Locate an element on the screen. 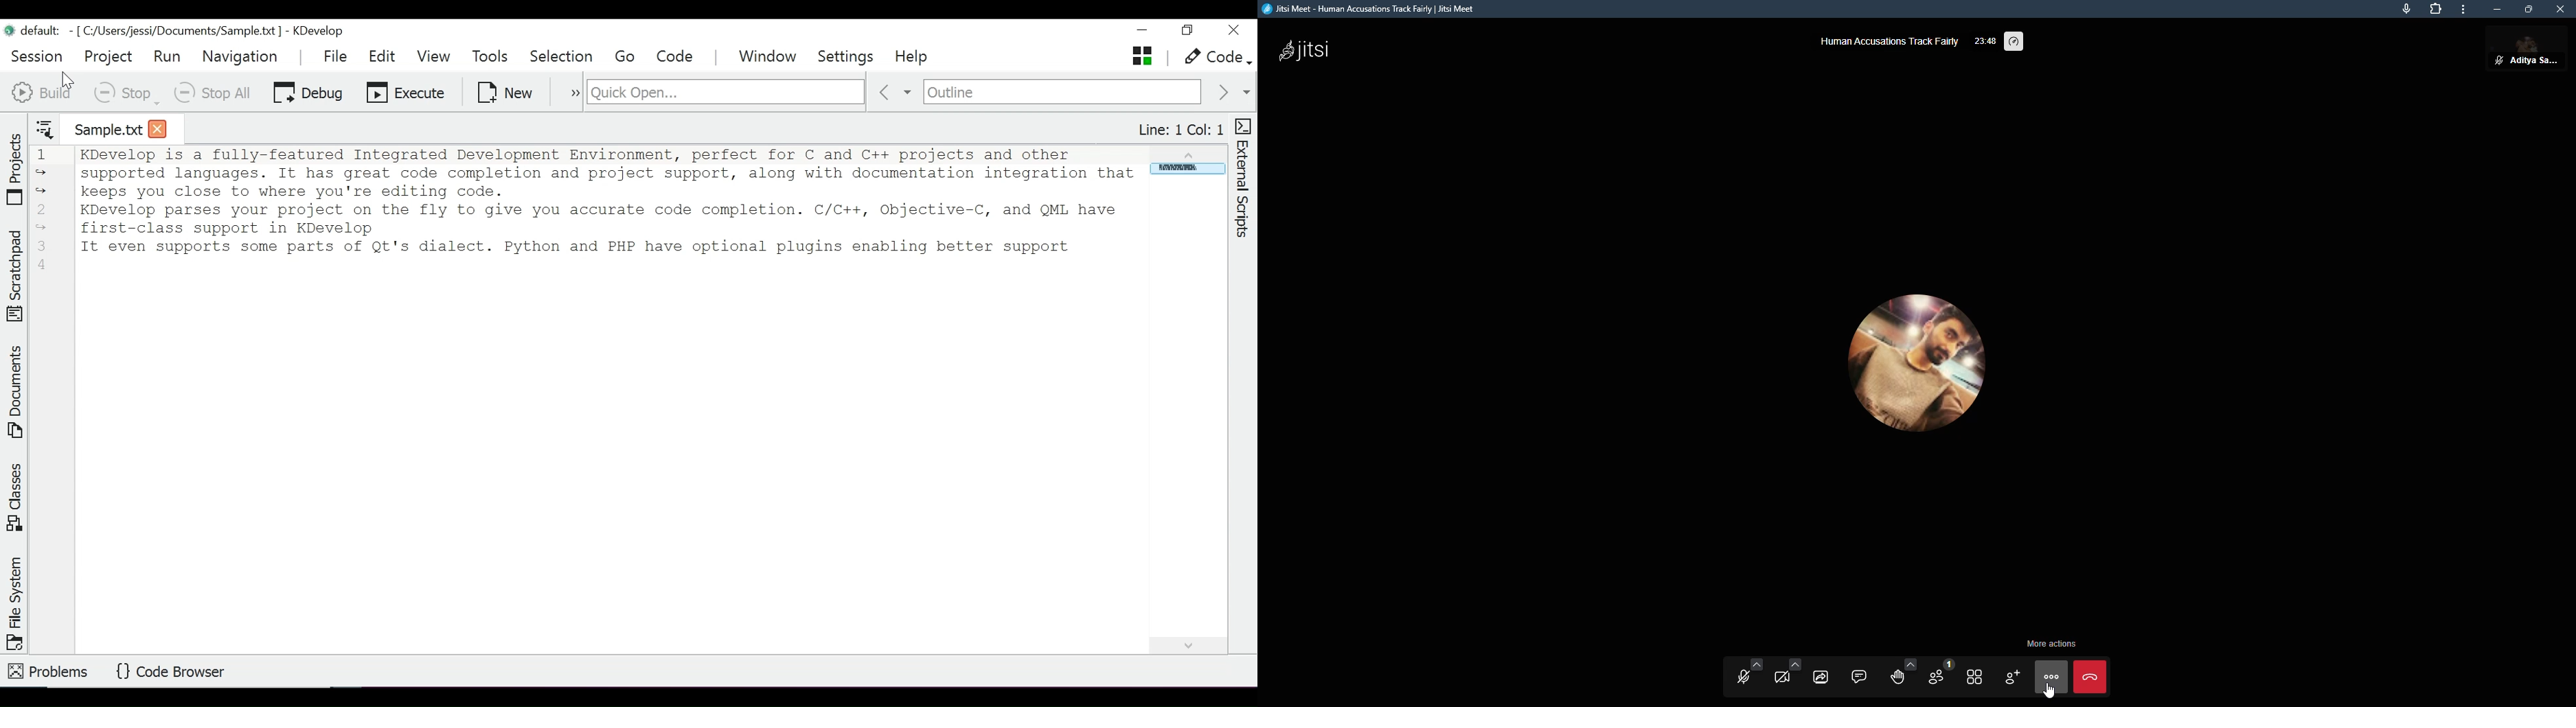 The width and height of the screenshot is (2576, 728). Toggle External Scripts tool View is located at coordinates (1243, 180).